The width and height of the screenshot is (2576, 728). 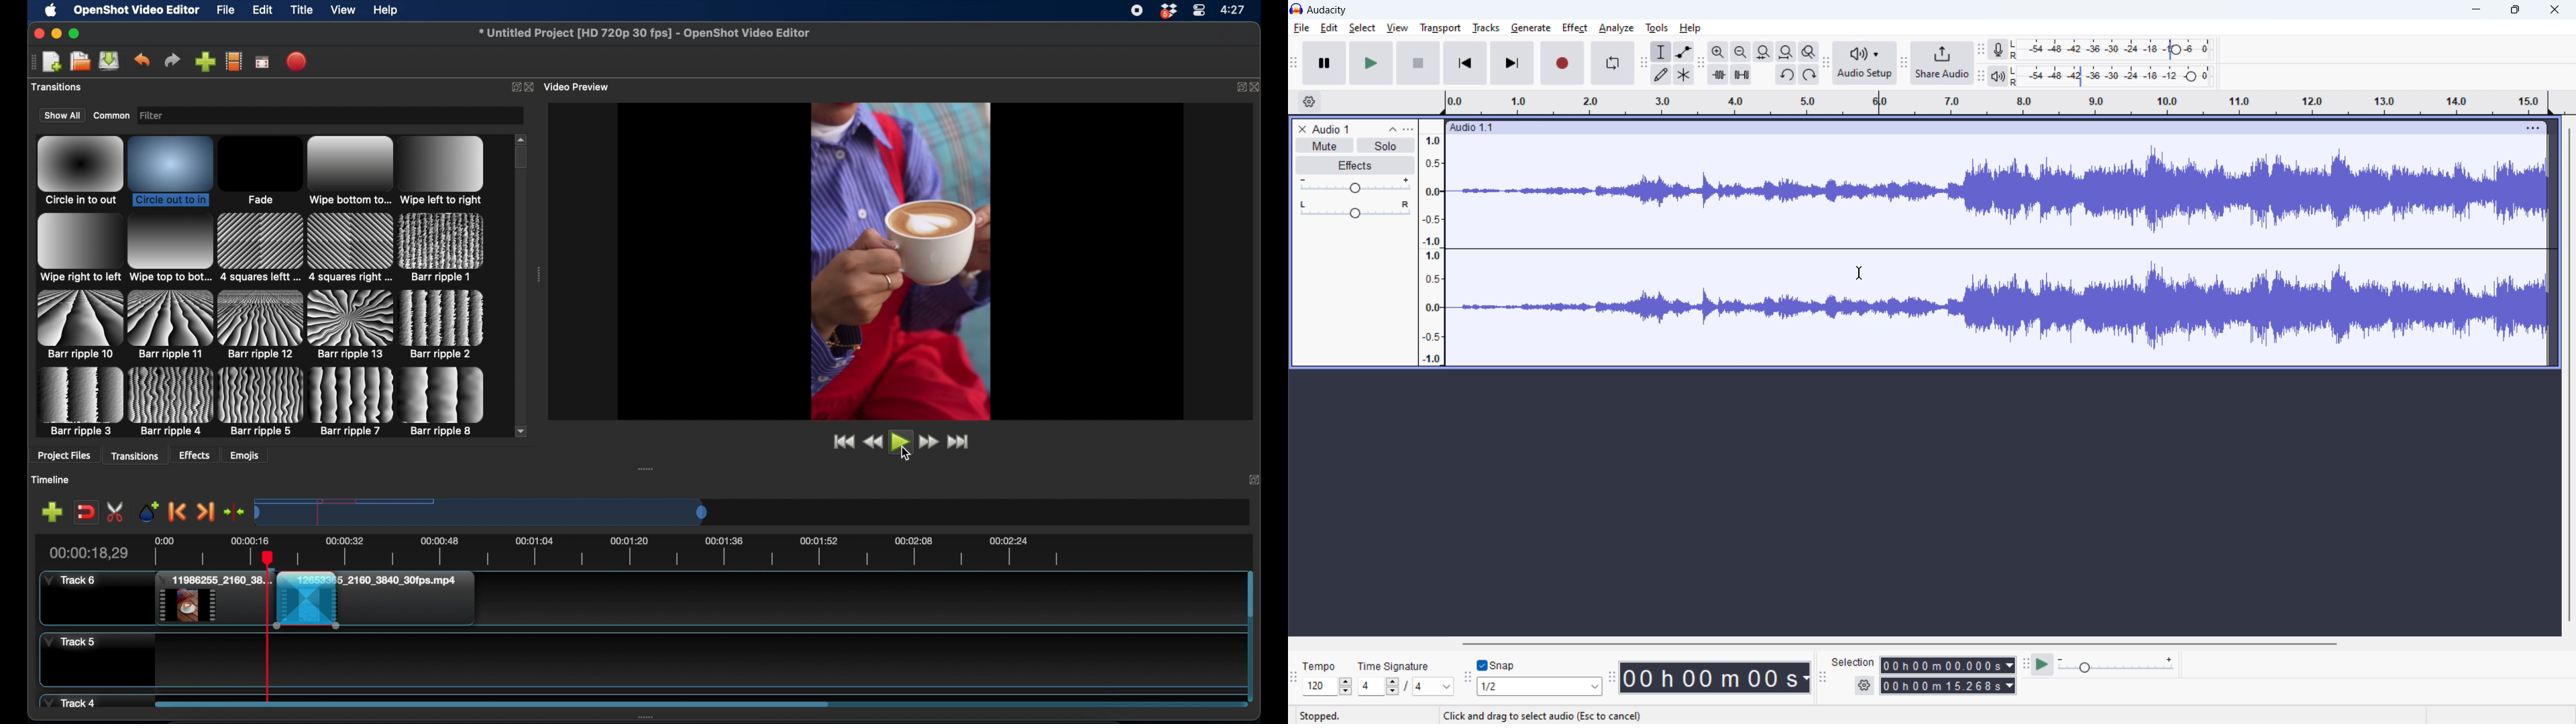 I want to click on toggle snap, so click(x=1496, y=666).